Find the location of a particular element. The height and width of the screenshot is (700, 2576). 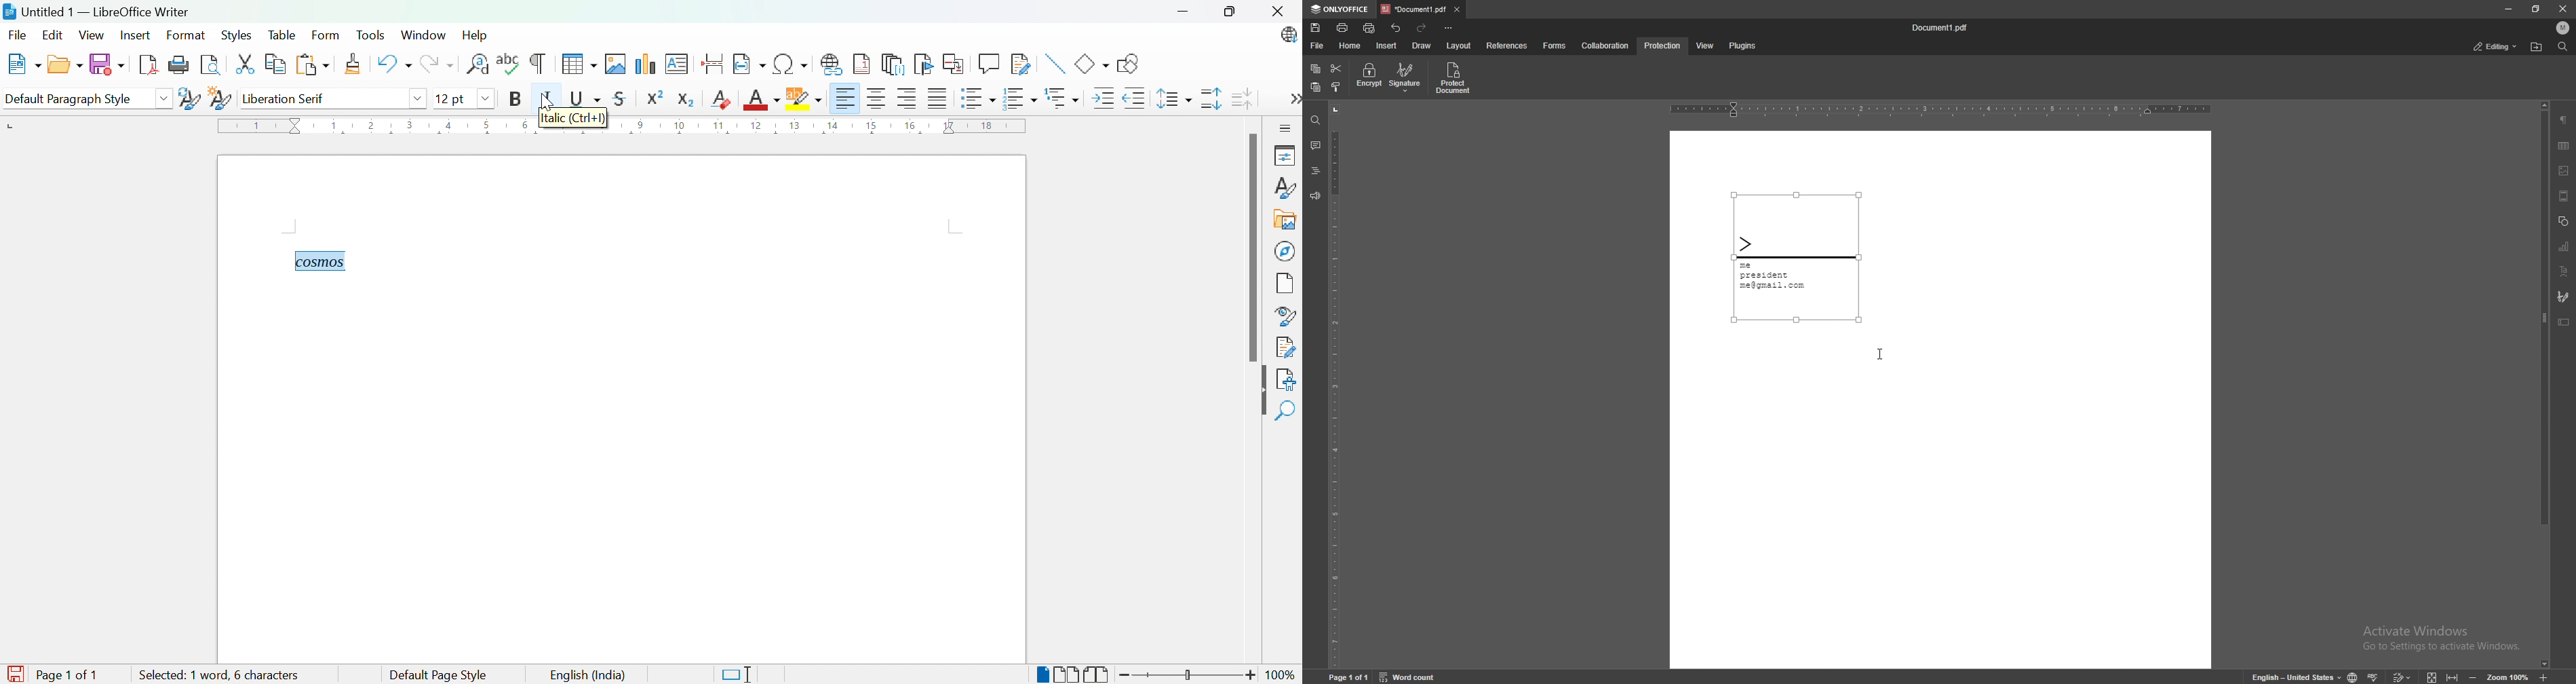

Save is located at coordinates (109, 65).